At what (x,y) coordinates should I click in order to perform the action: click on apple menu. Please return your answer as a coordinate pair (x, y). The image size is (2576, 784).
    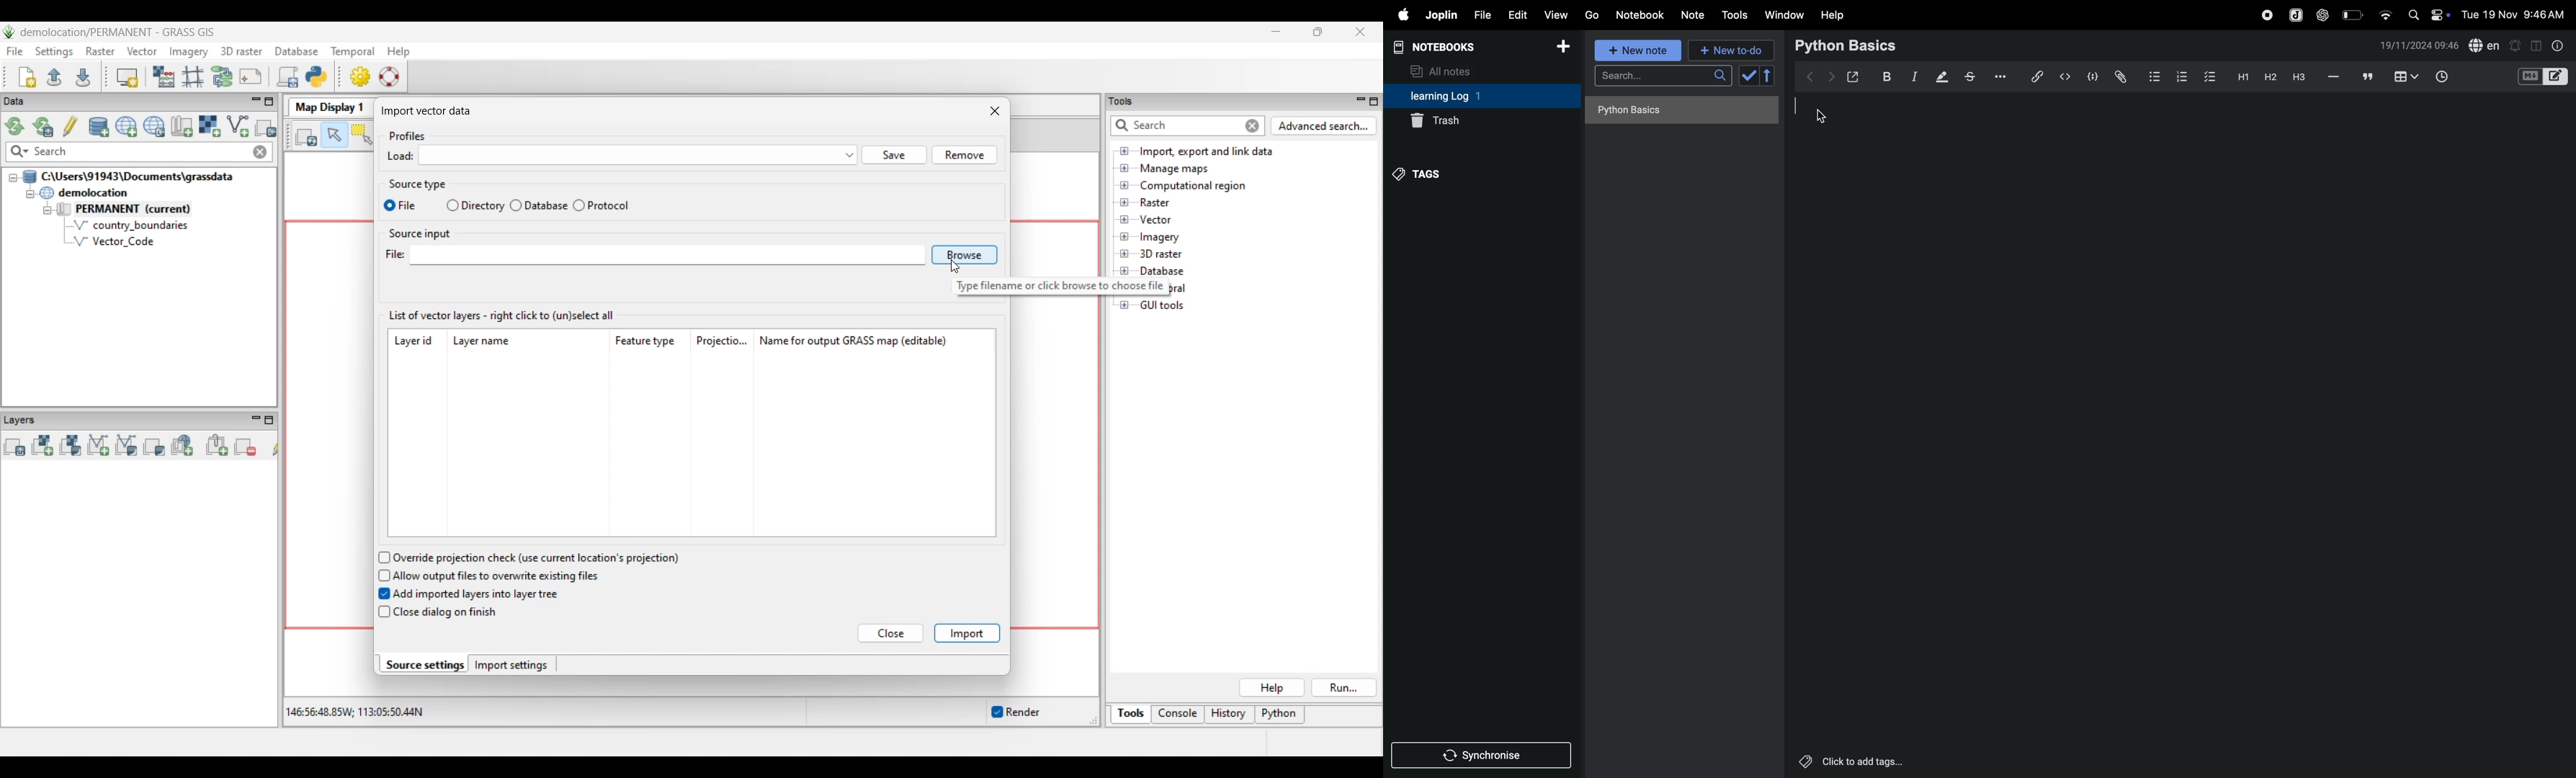
    Looking at the image, I should click on (1399, 15).